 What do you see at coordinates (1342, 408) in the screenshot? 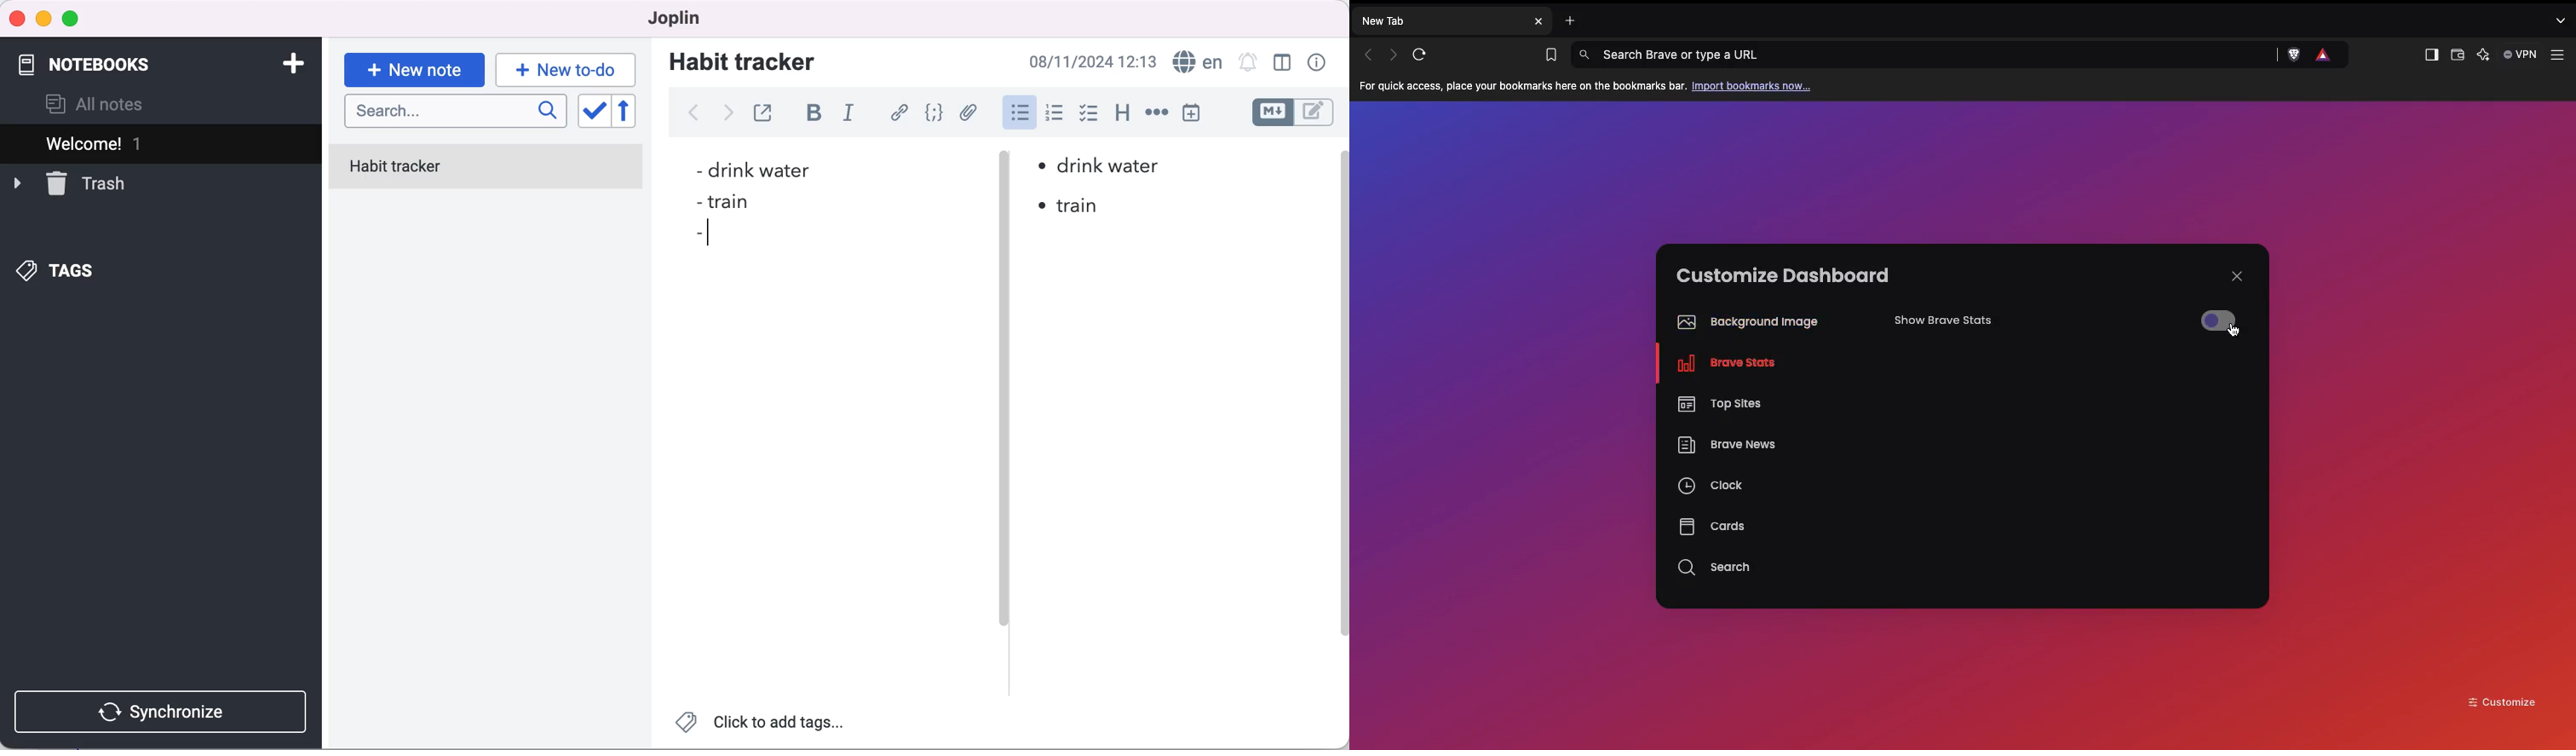
I see `scroll bar` at bounding box center [1342, 408].